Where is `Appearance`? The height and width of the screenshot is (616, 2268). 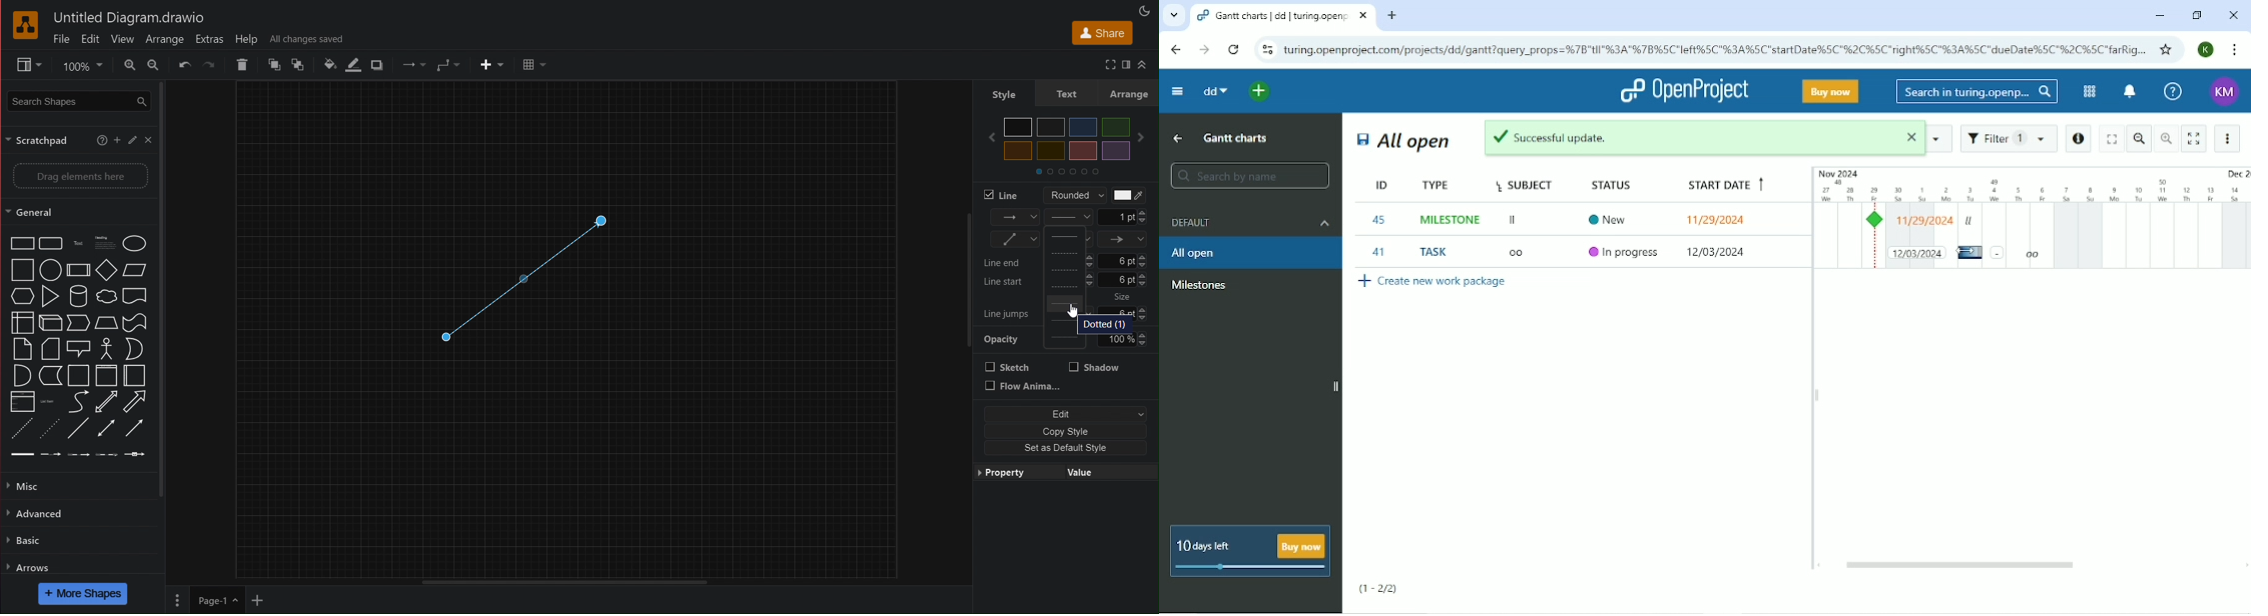
Appearance is located at coordinates (1147, 10).